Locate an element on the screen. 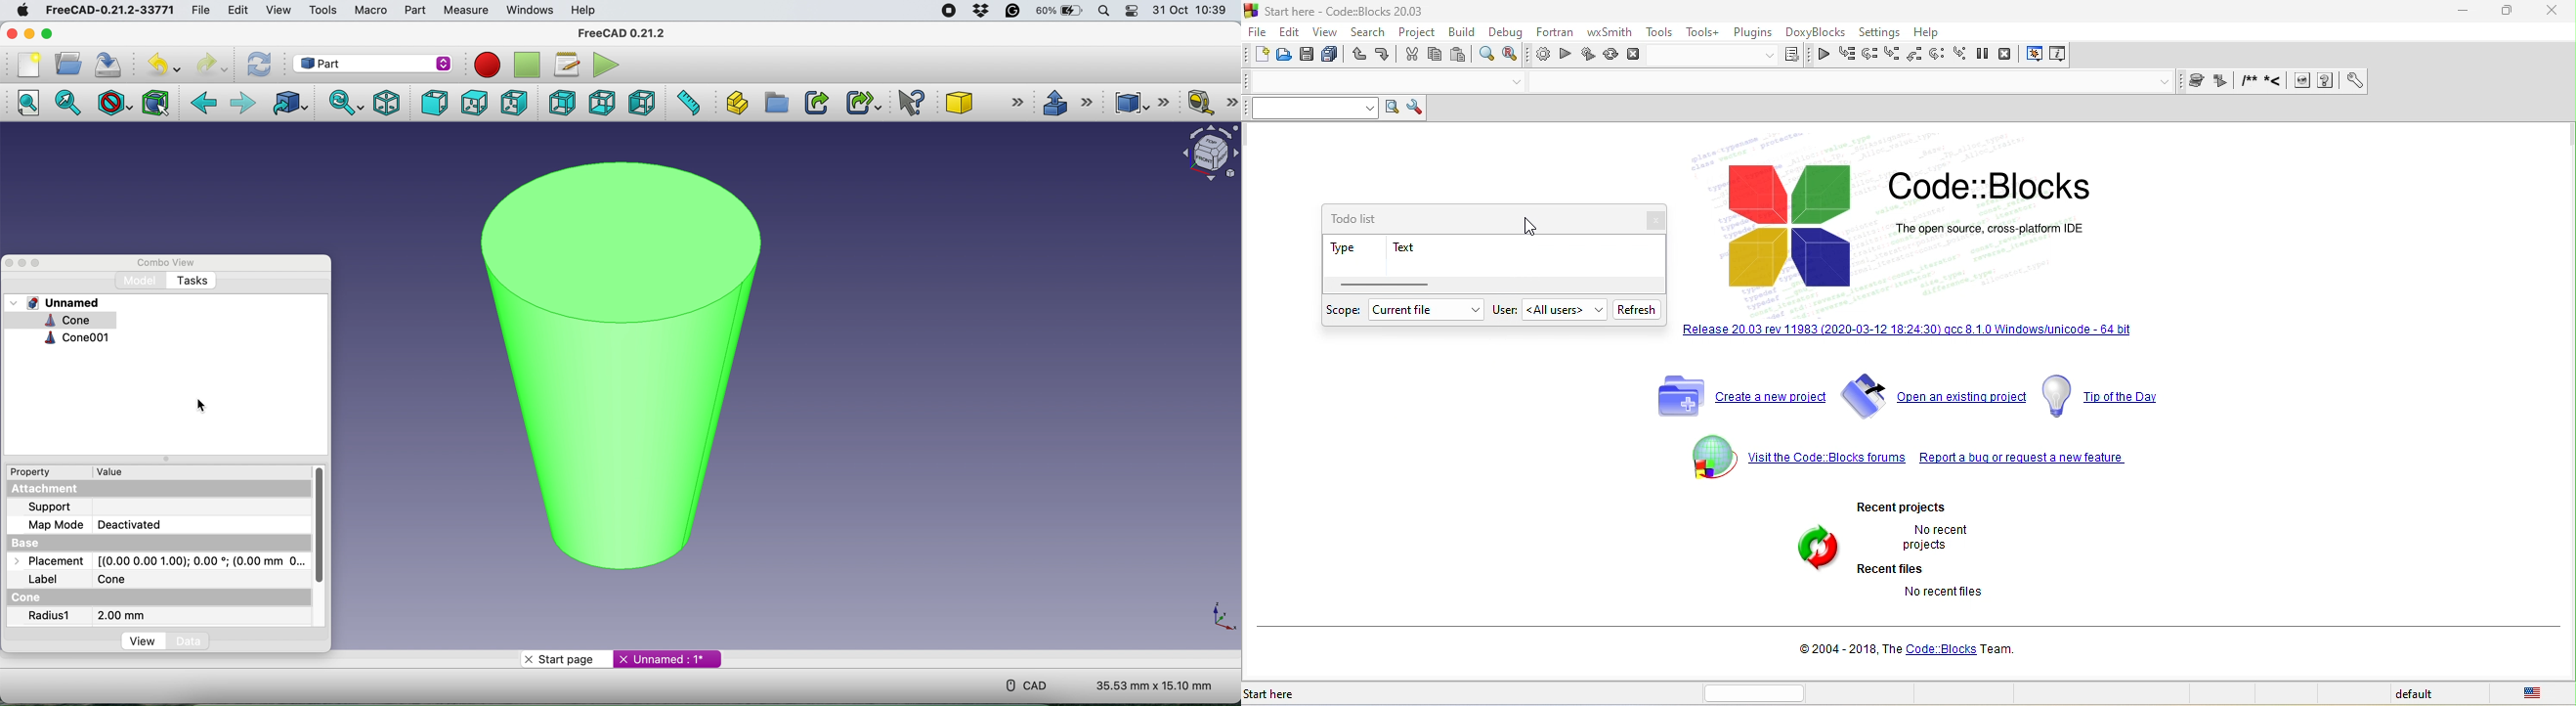  find is located at coordinates (1487, 55).